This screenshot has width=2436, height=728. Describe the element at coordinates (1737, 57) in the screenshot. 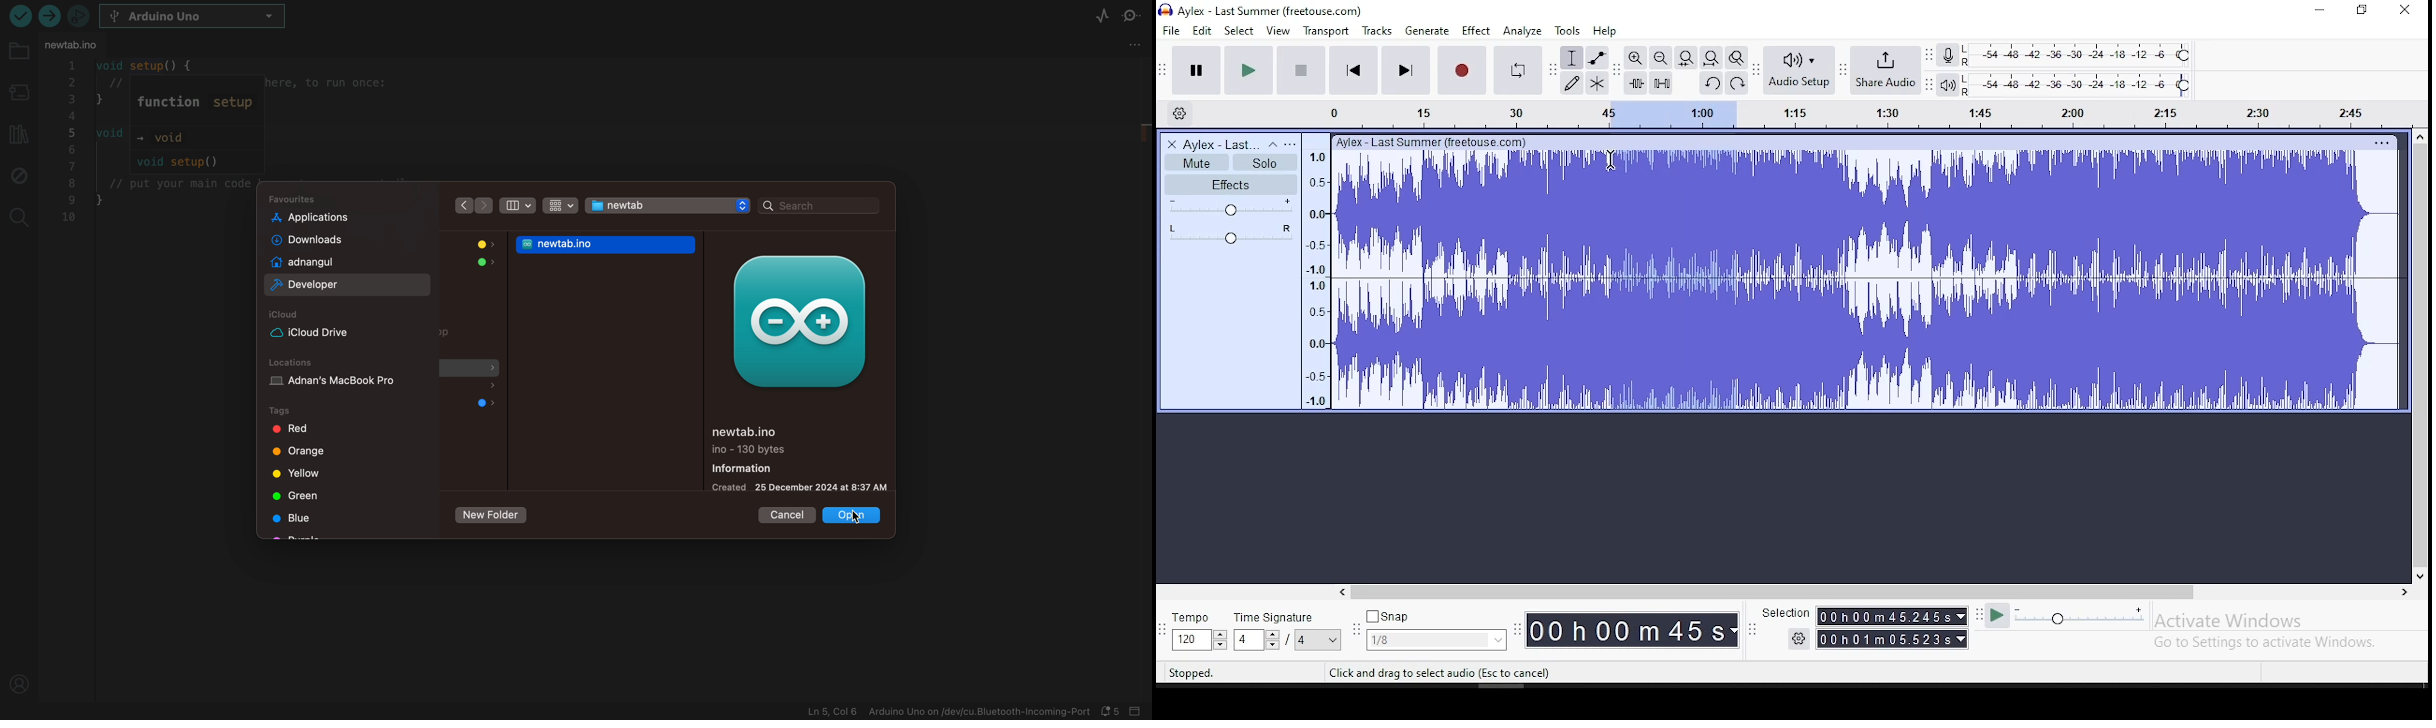

I see `zoom toggle` at that location.